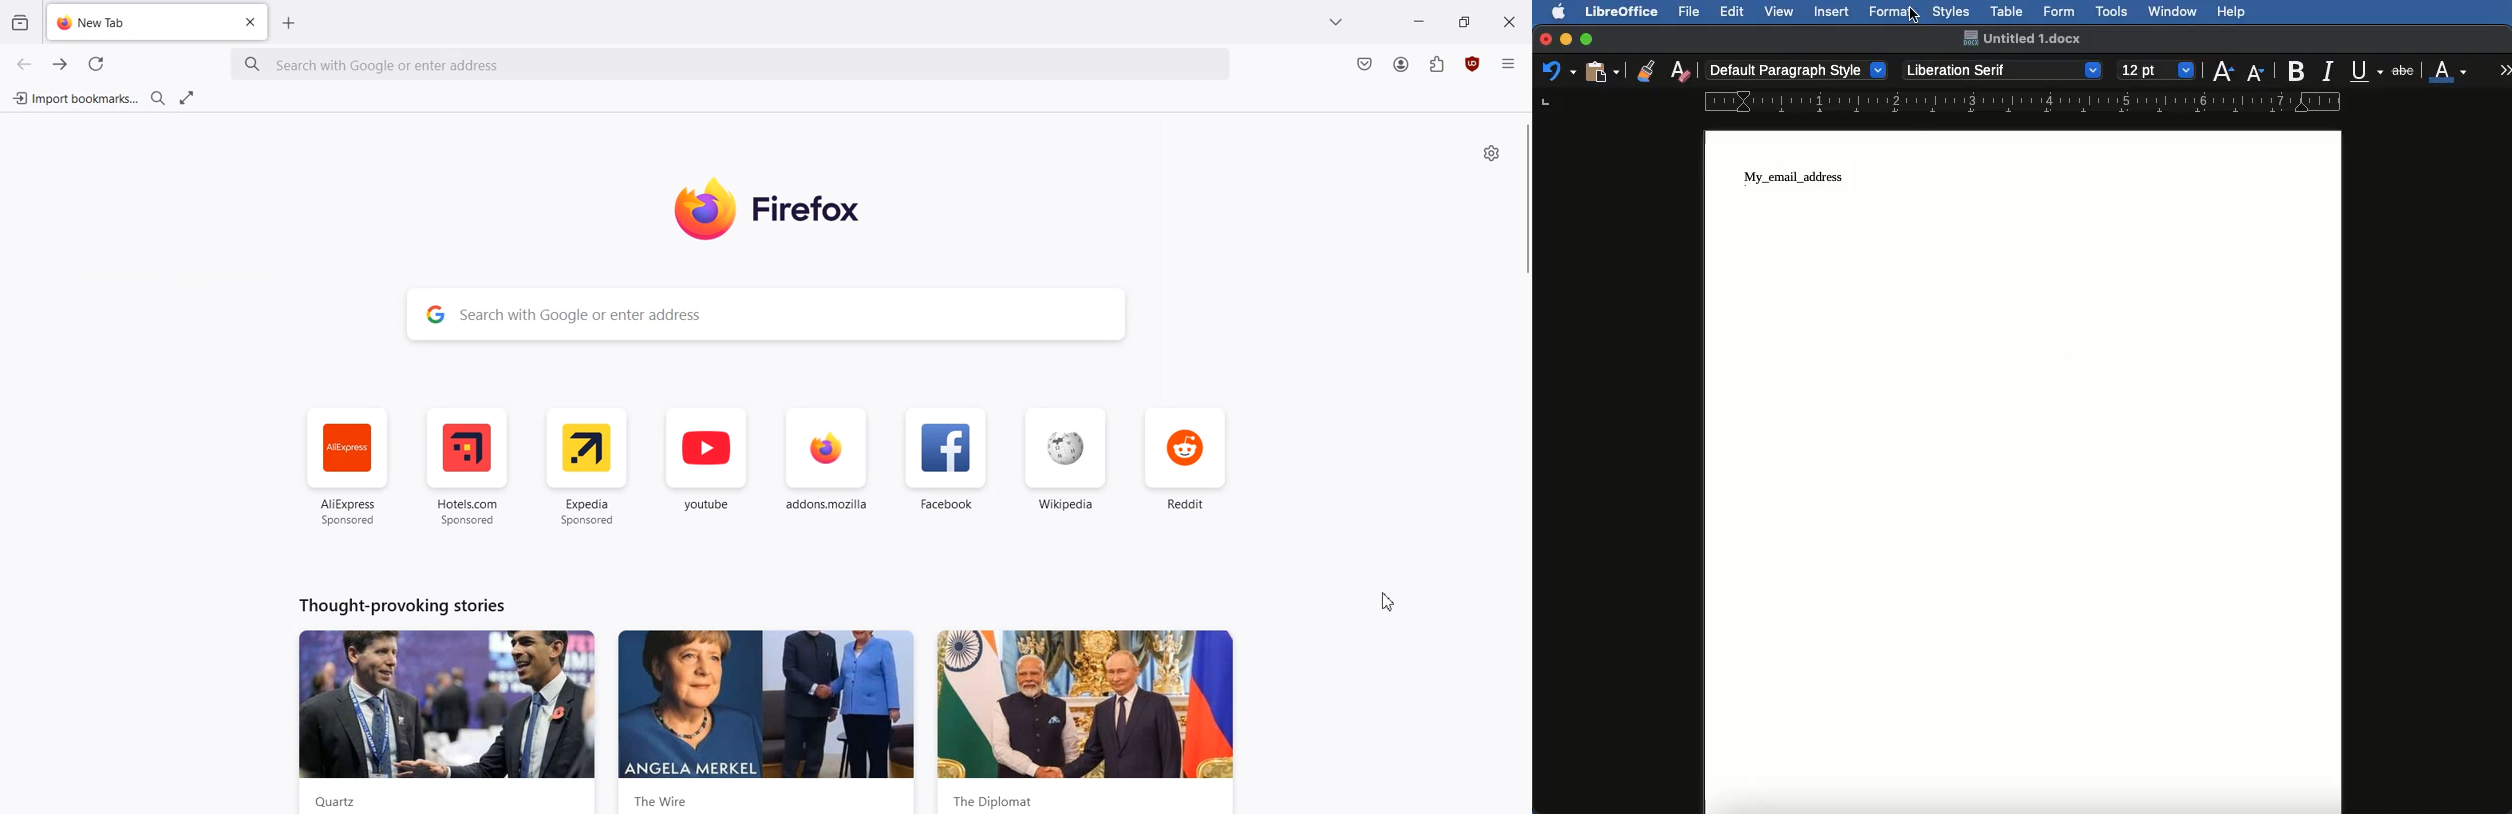 This screenshot has width=2520, height=840. I want to click on Text, so click(402, 604).